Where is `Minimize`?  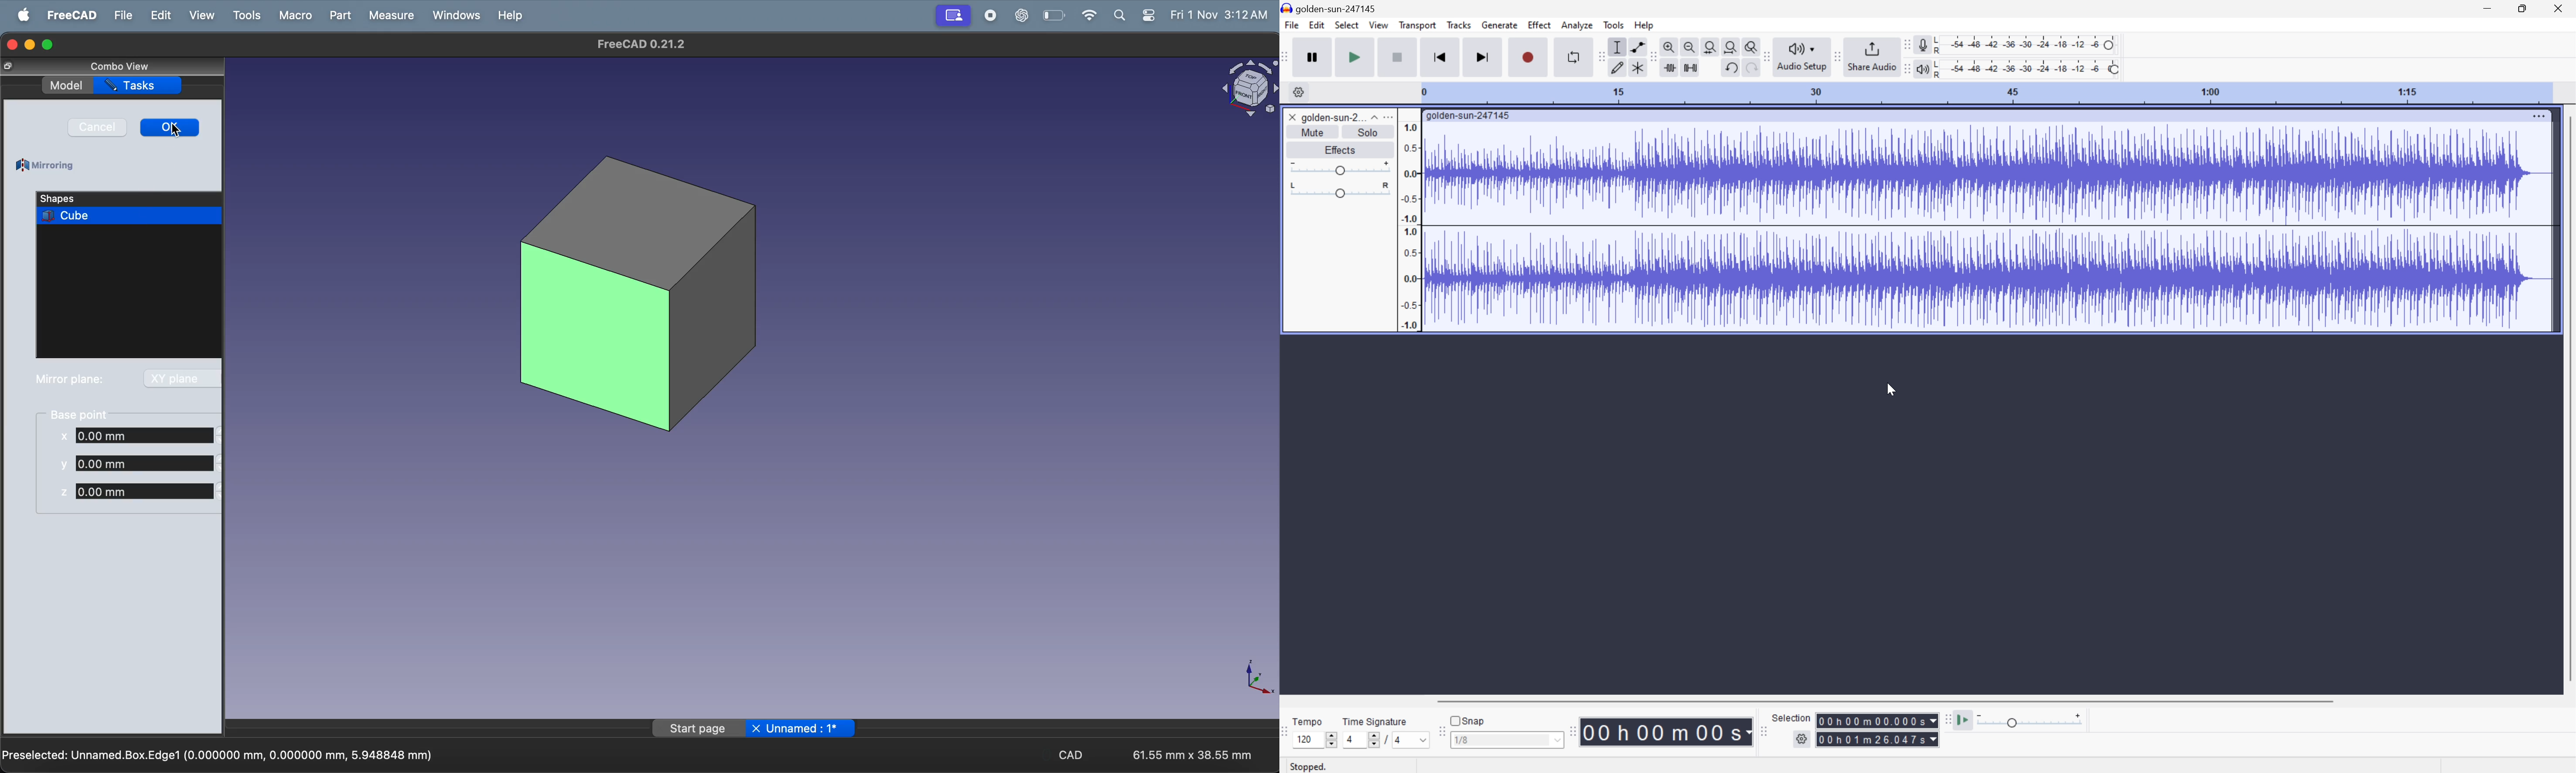
Minimize is located at coordinates (2487, 8).